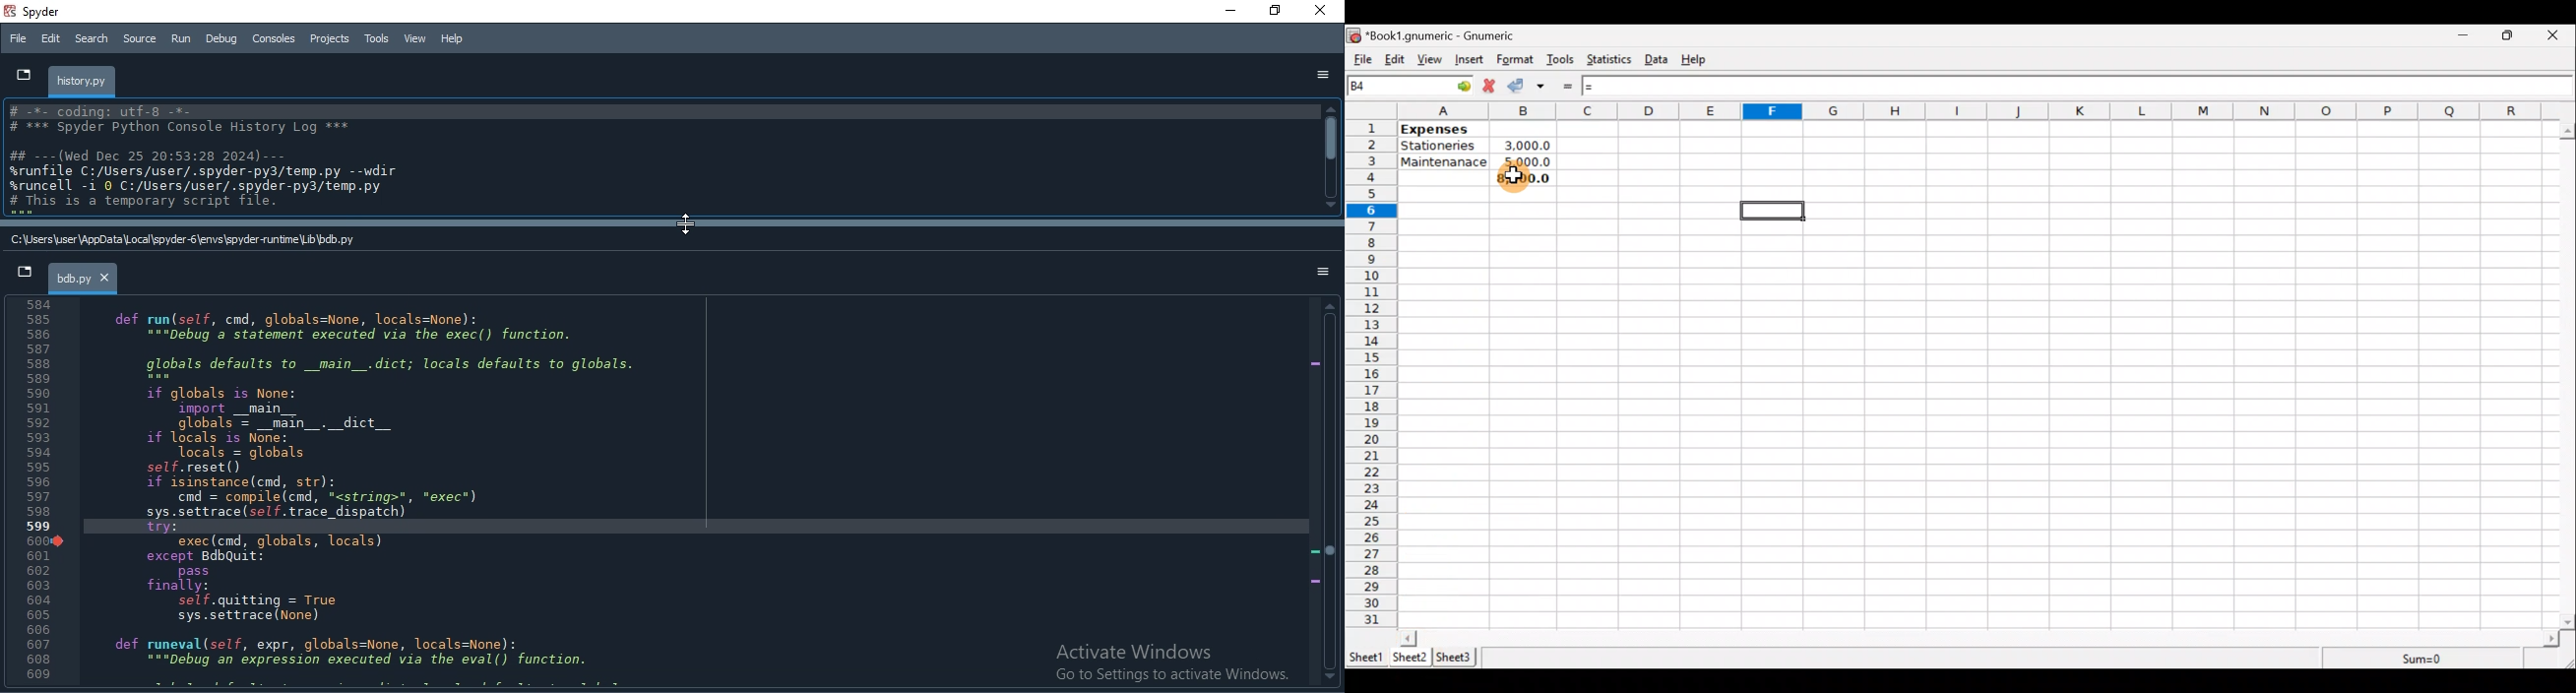 The height and width of the screenshot is (700, 2576). I want to click on Run, so click(180, 38).